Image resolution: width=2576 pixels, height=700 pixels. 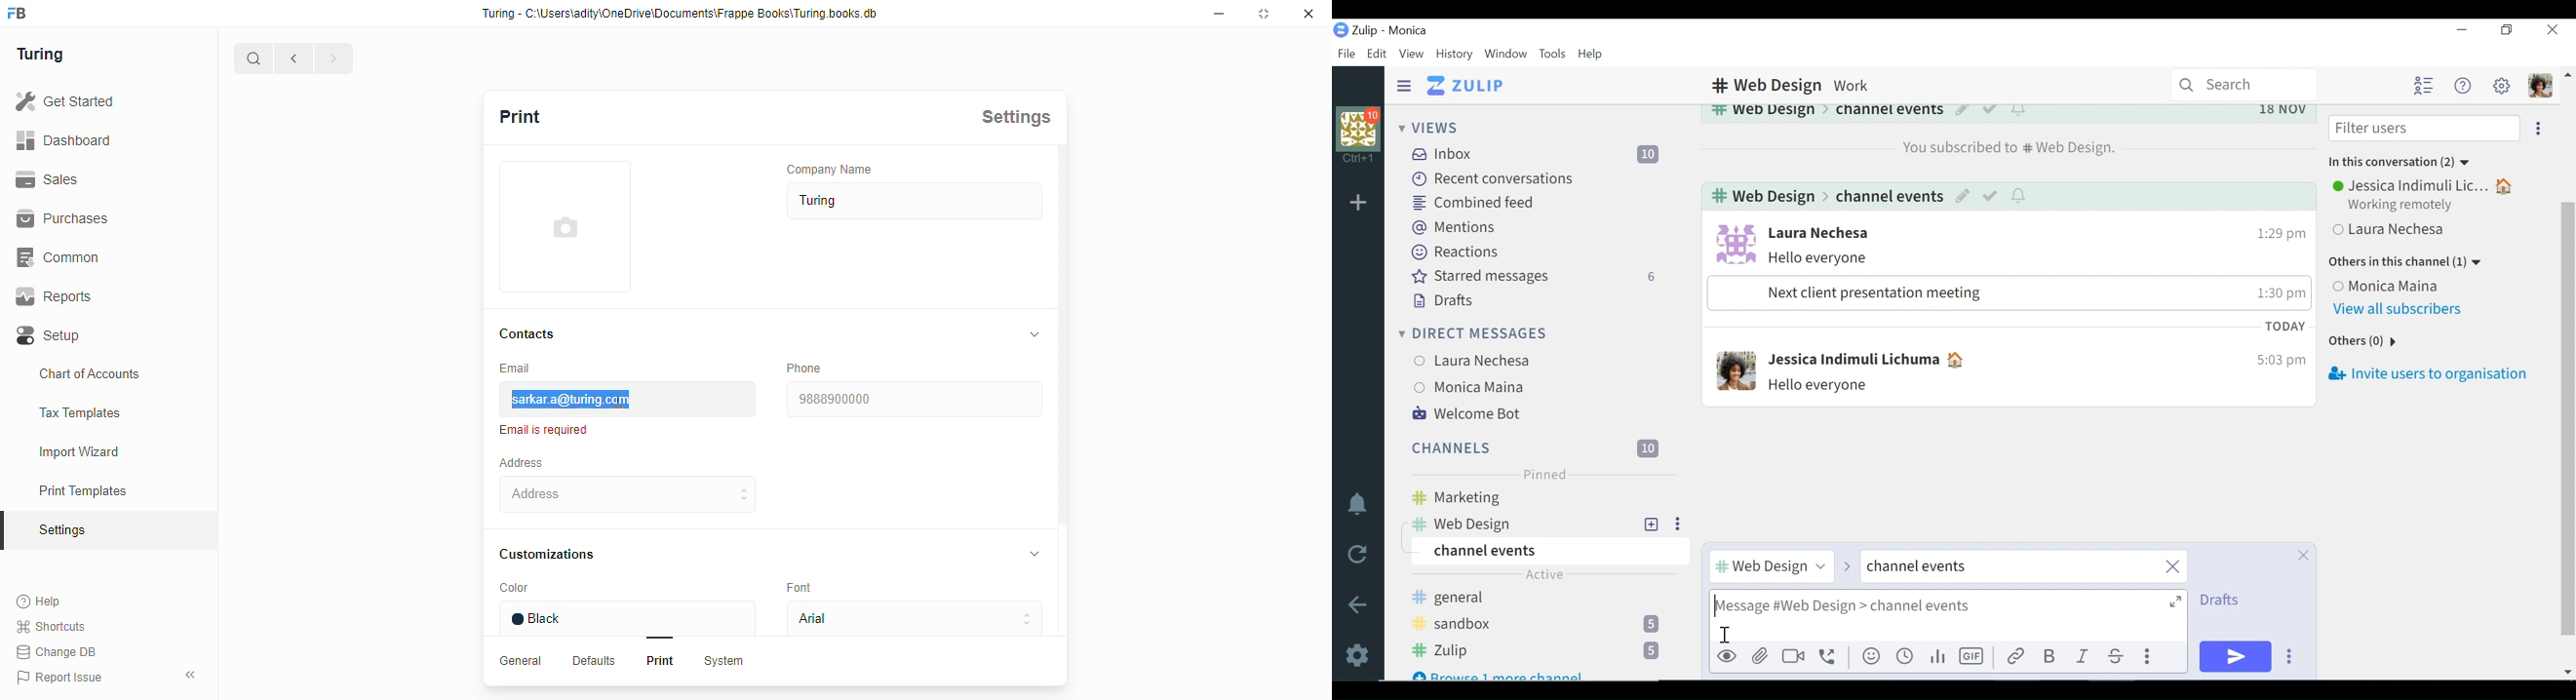 What do you see at coordinates (25, 14) in the screenshot?
I see `frappebooks logo` at bounding box center [25, 14].